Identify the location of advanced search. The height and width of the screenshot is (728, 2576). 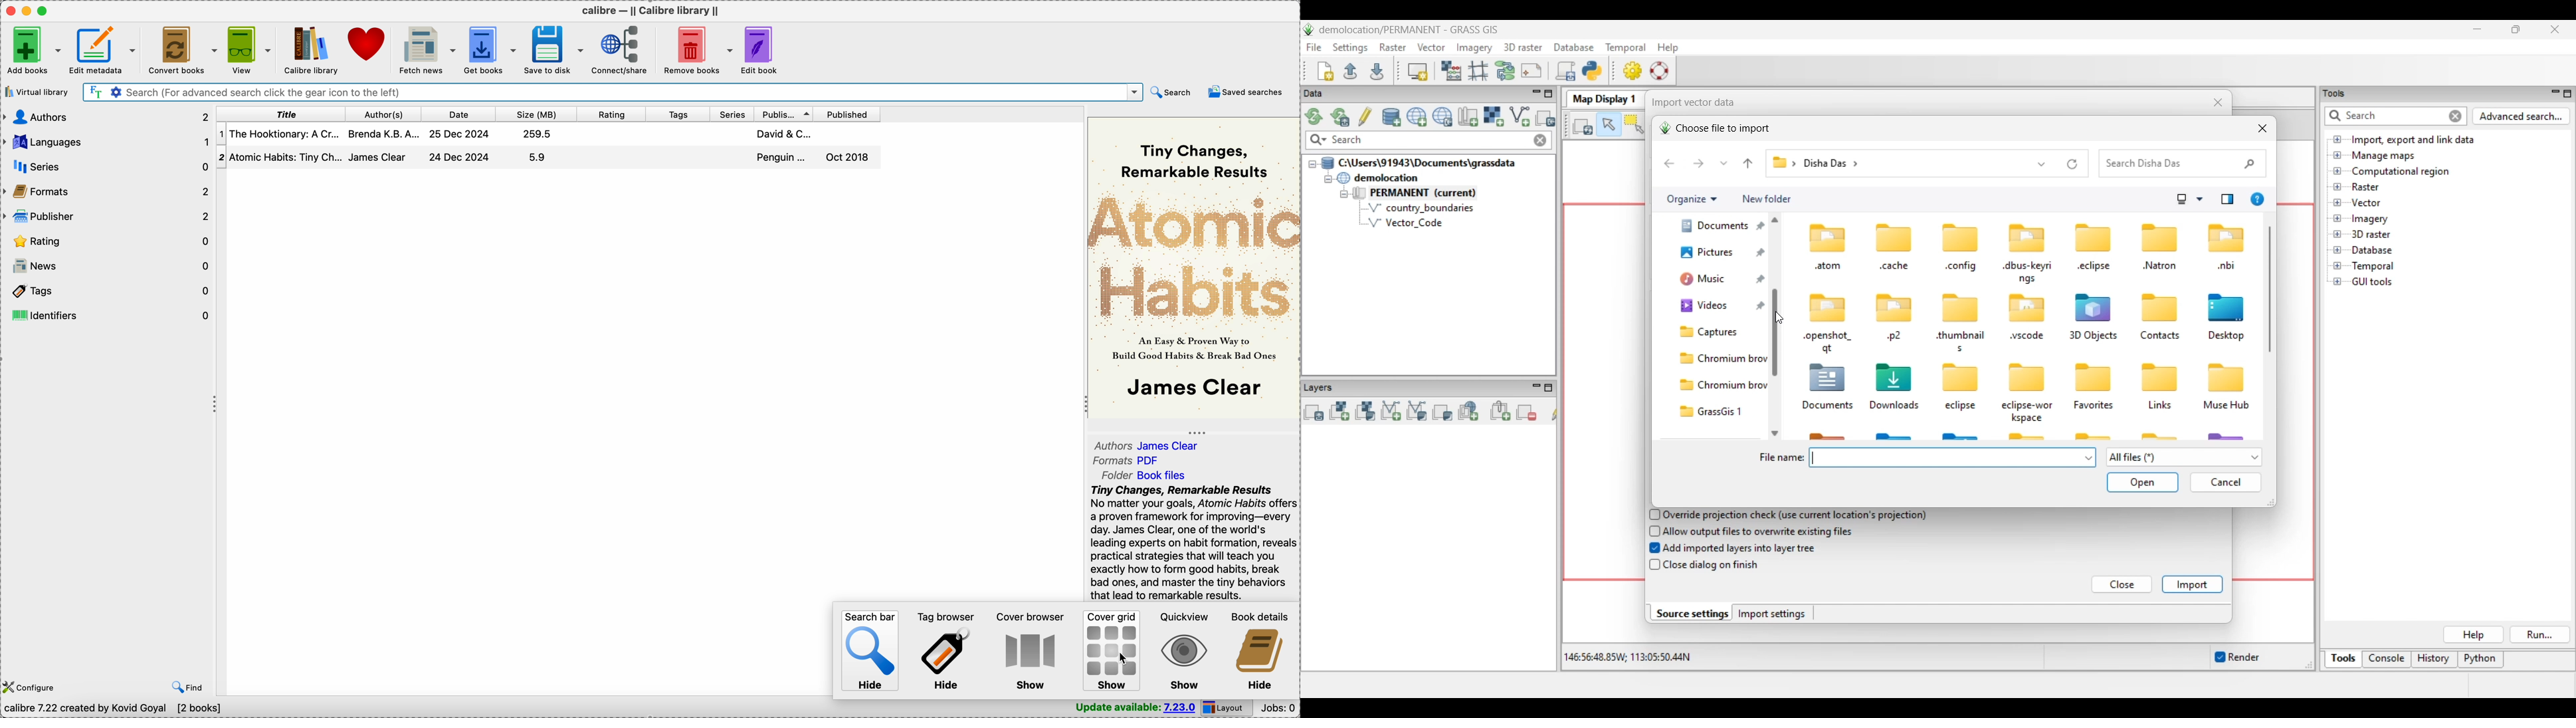
(115, 92).